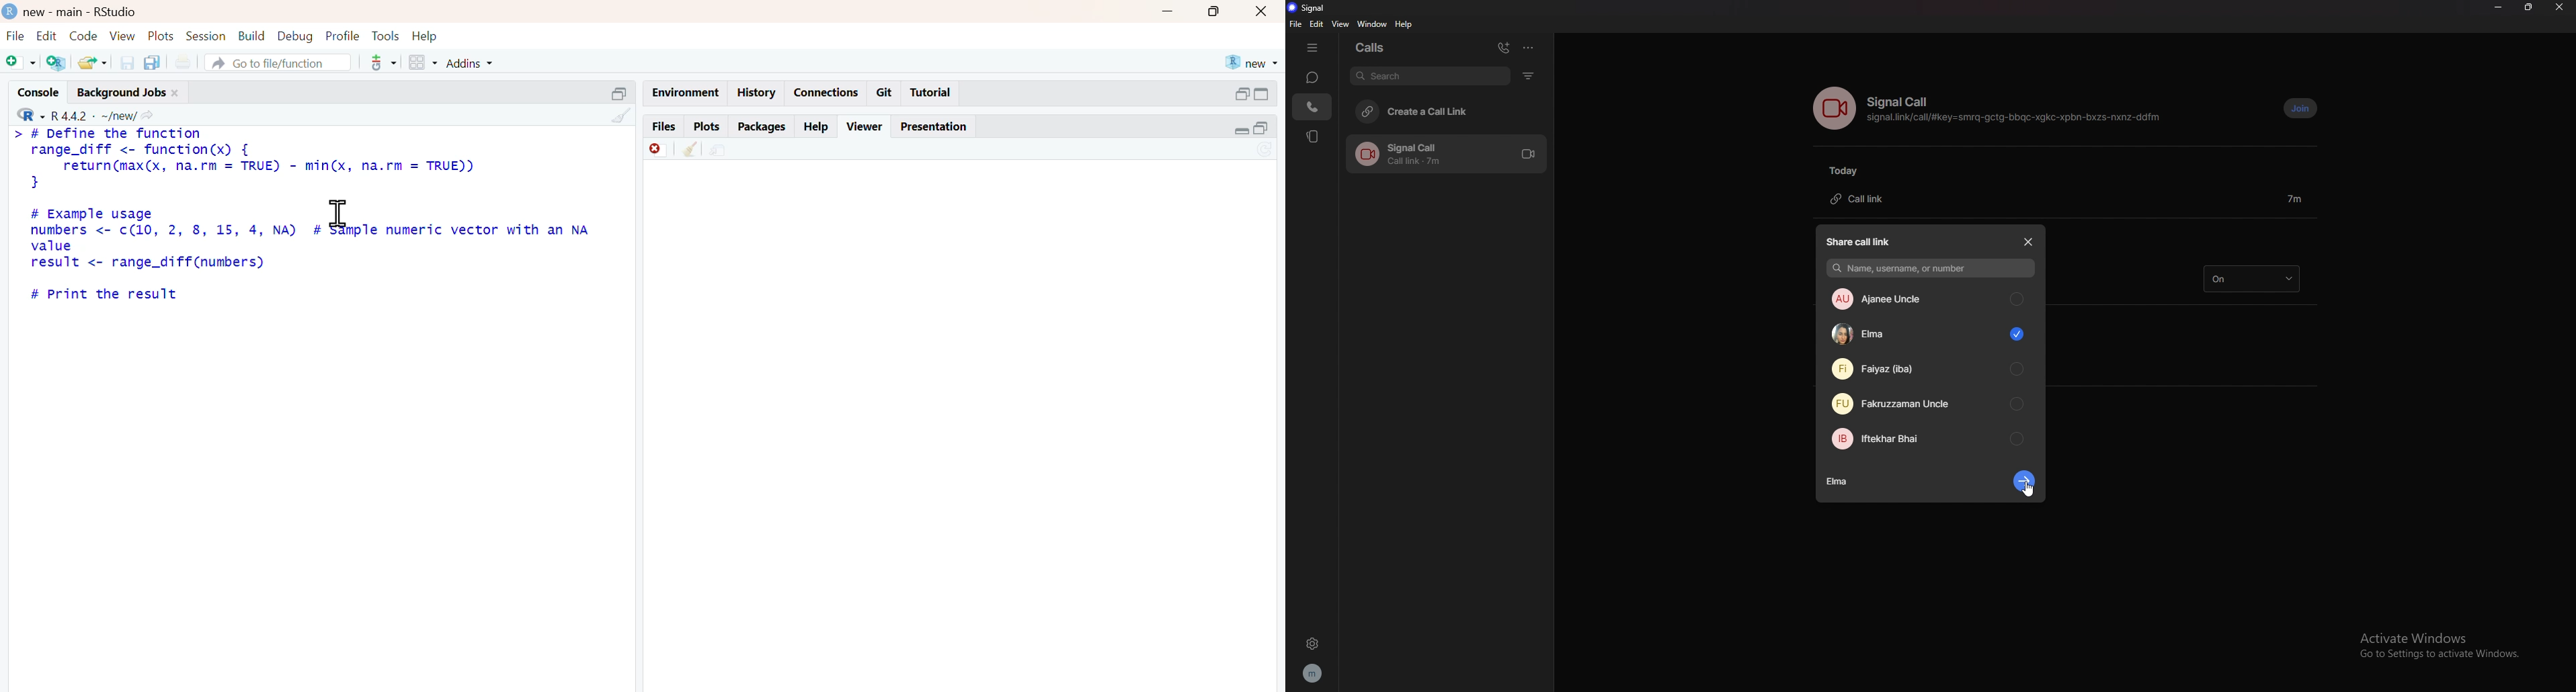  What do you see at coordinates (183, 63) in the screenshot?
I see `print` at bounding box center [183, 63].